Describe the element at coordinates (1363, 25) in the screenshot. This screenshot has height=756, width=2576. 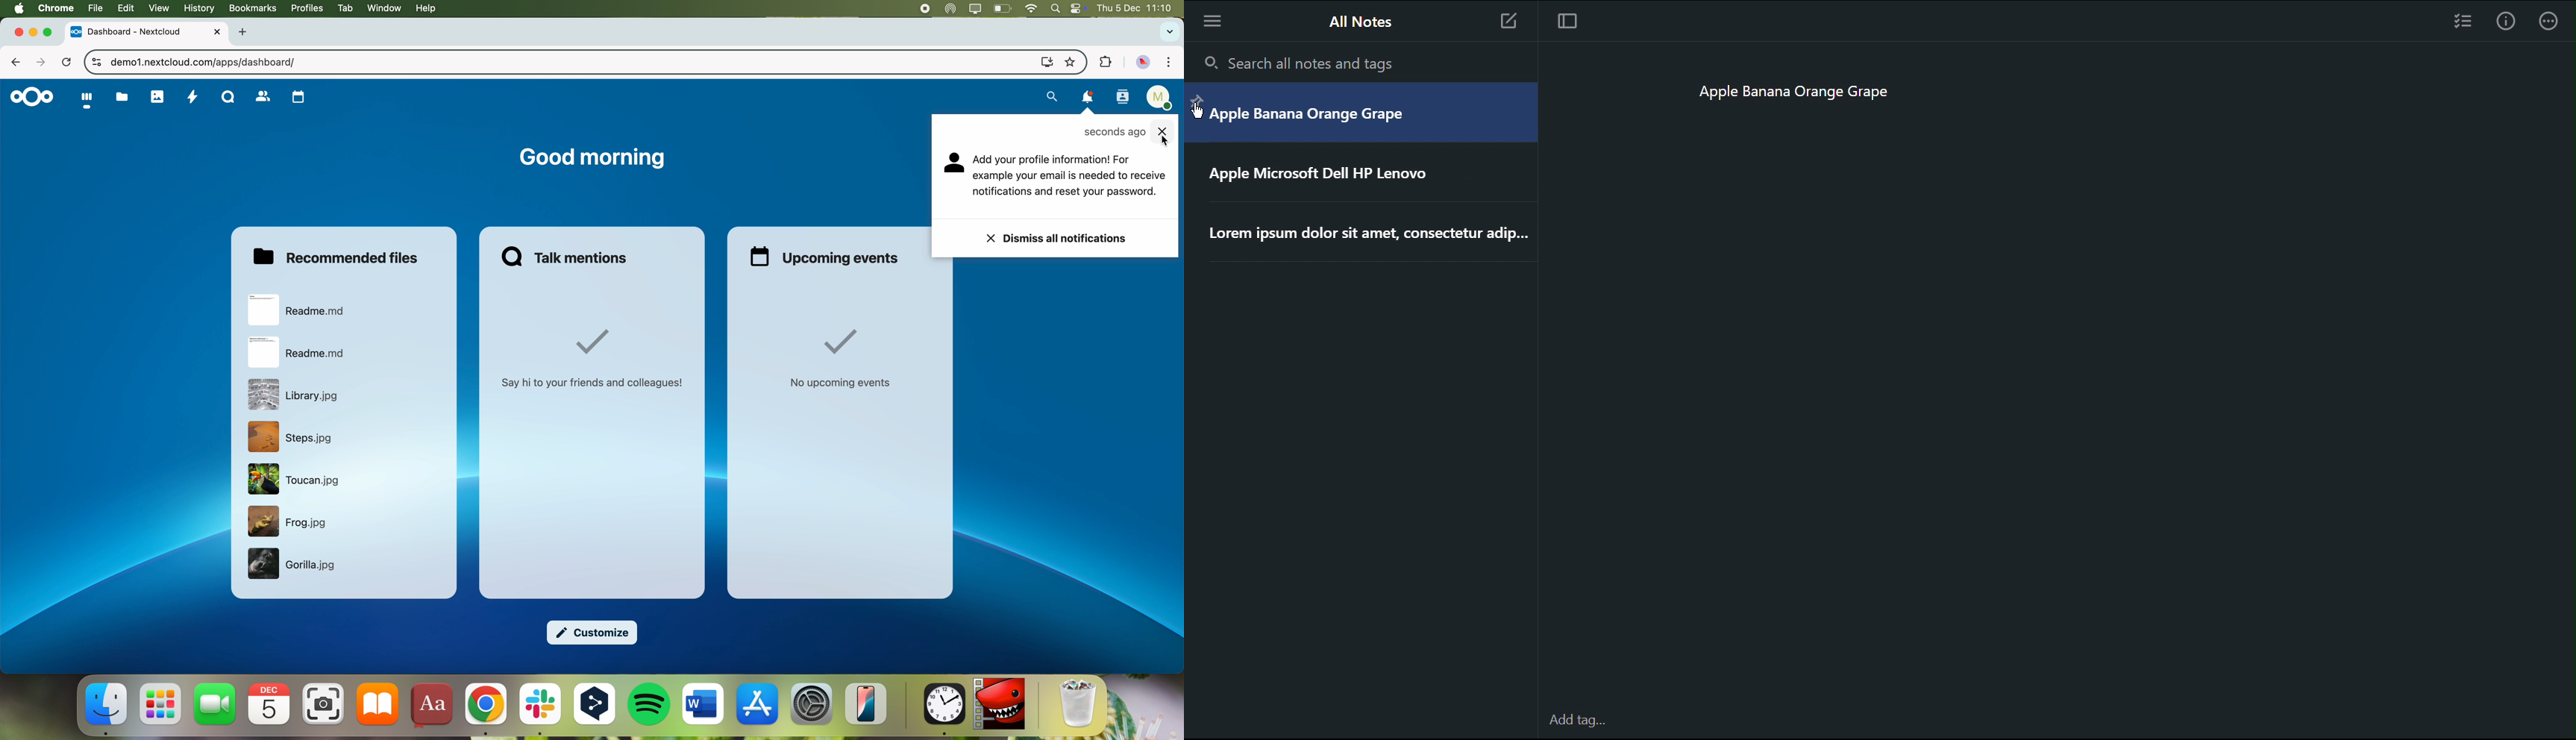
I see `All Notes` at that location.